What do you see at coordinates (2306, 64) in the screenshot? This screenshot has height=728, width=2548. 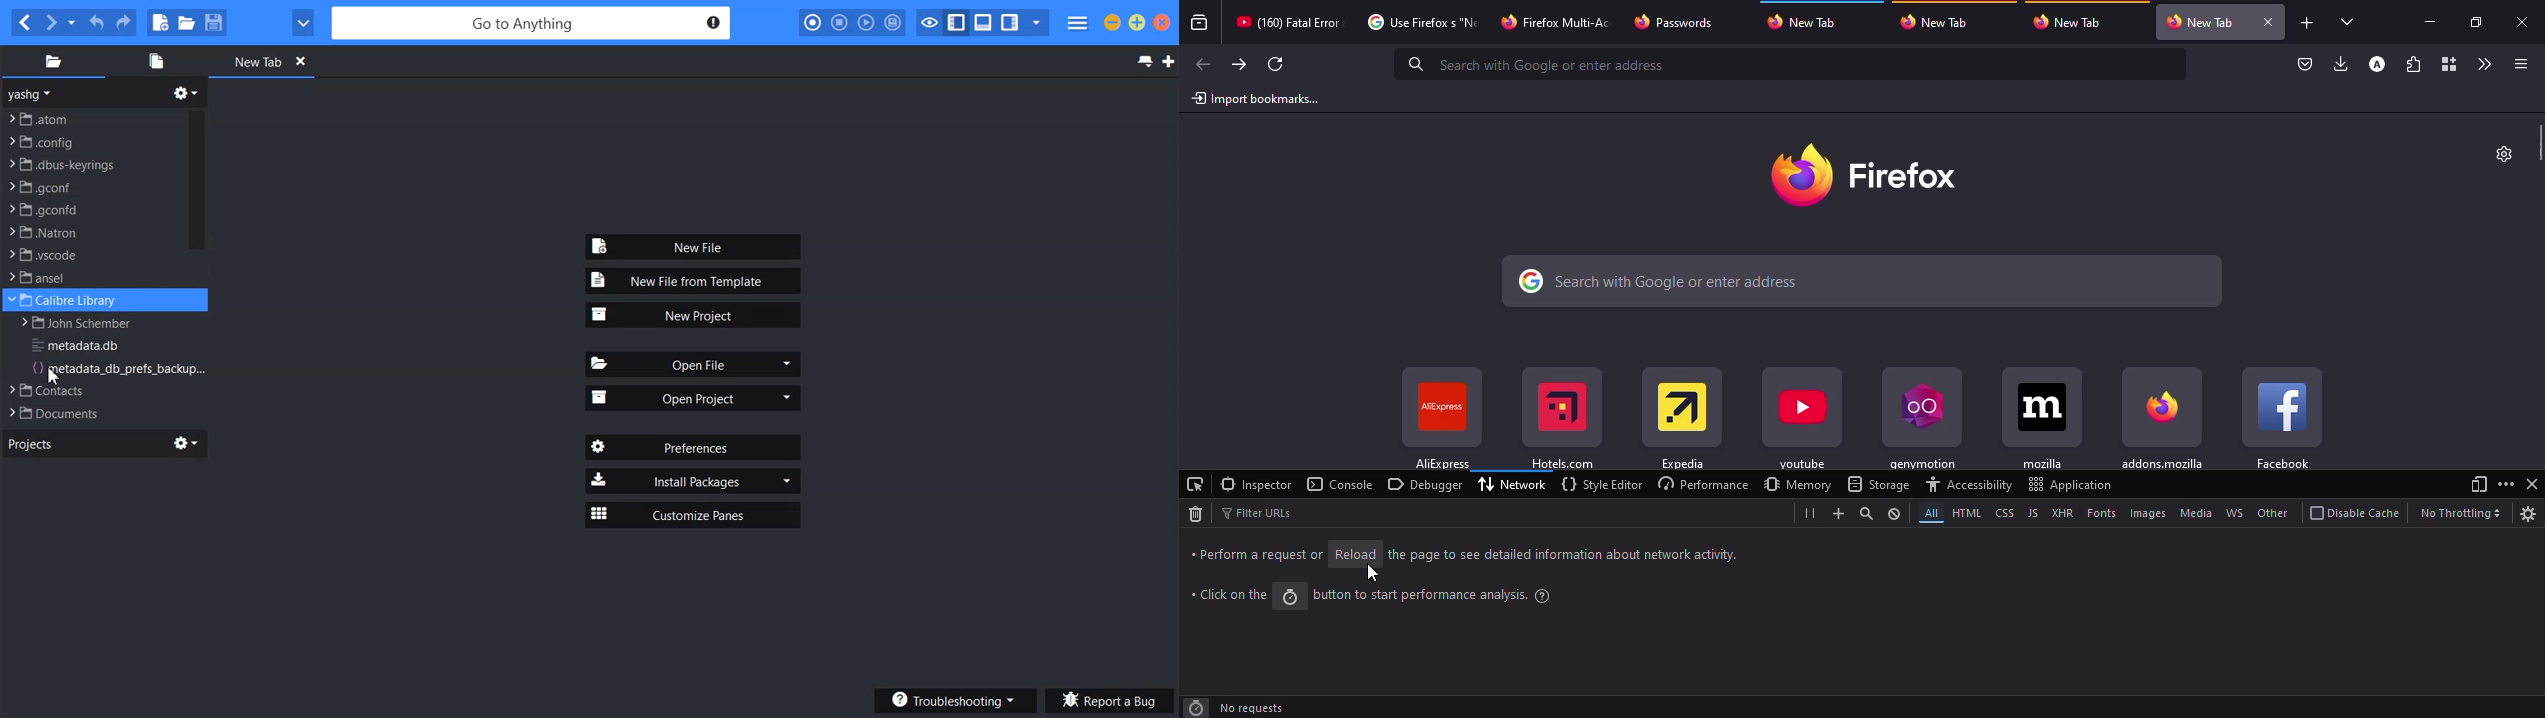 I see `verified` at bounding box center [2306, 64].